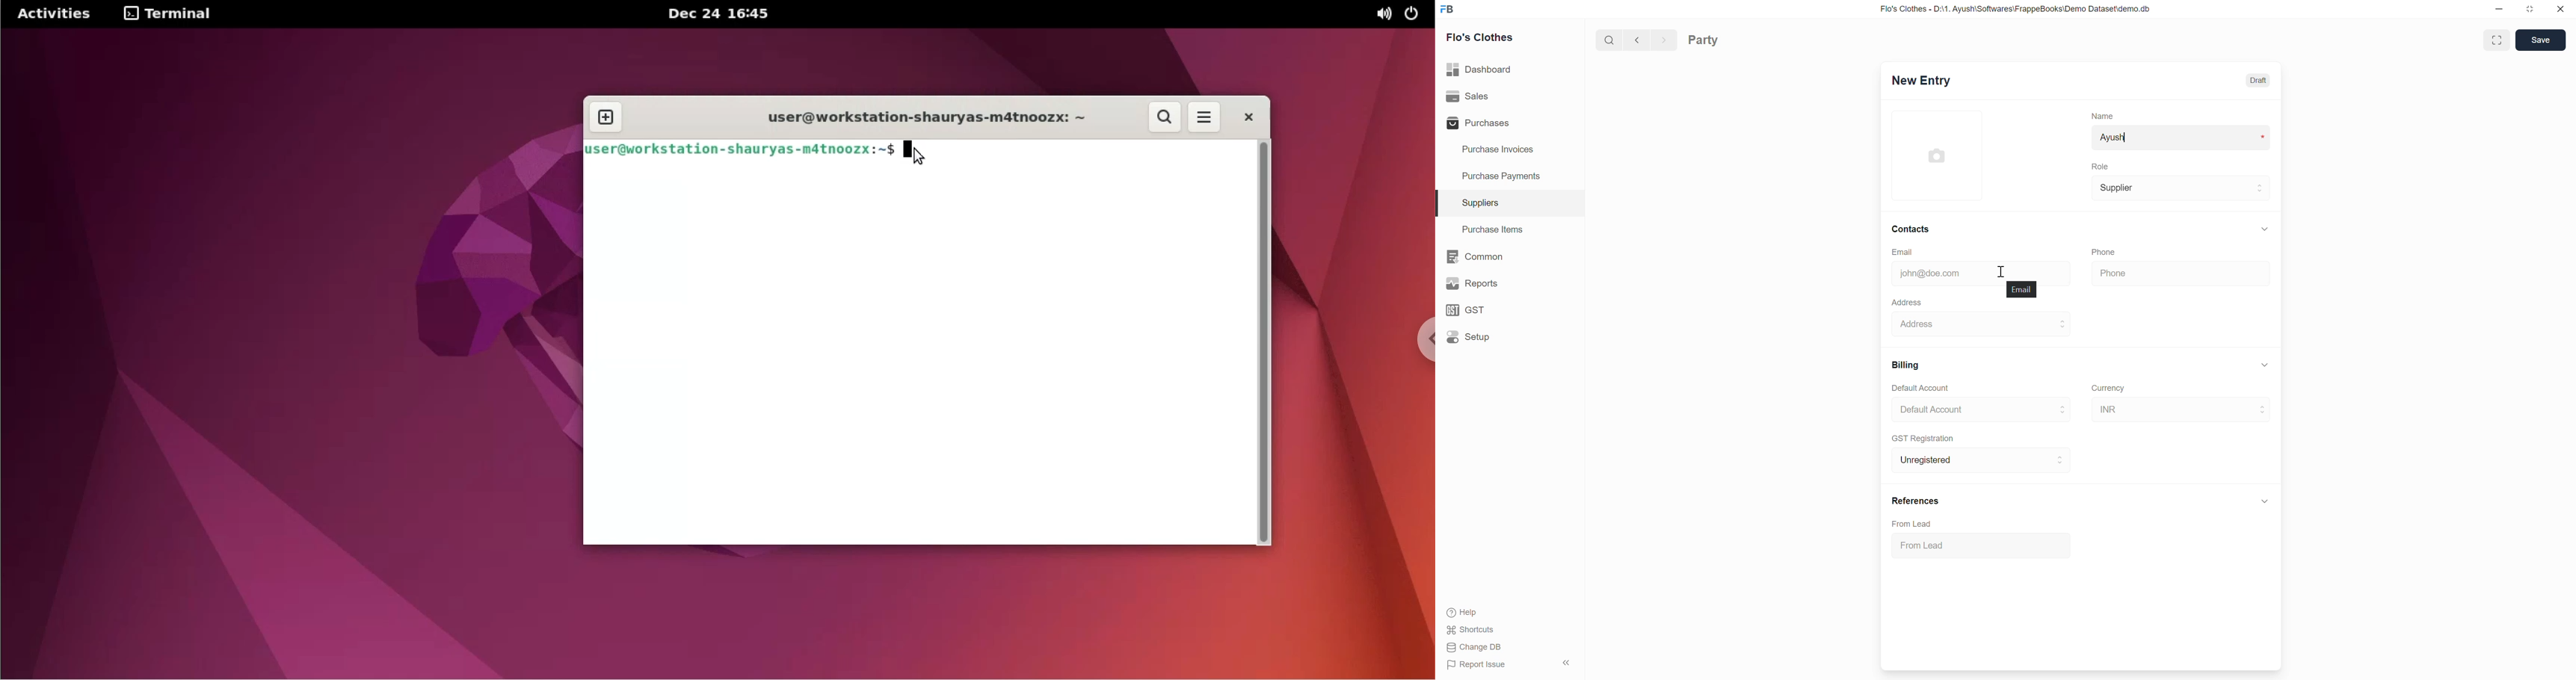  What do you see at coordinates (1509, 123) in the screenshot?
I see `Purchases` at bounding box center [1509, 123].